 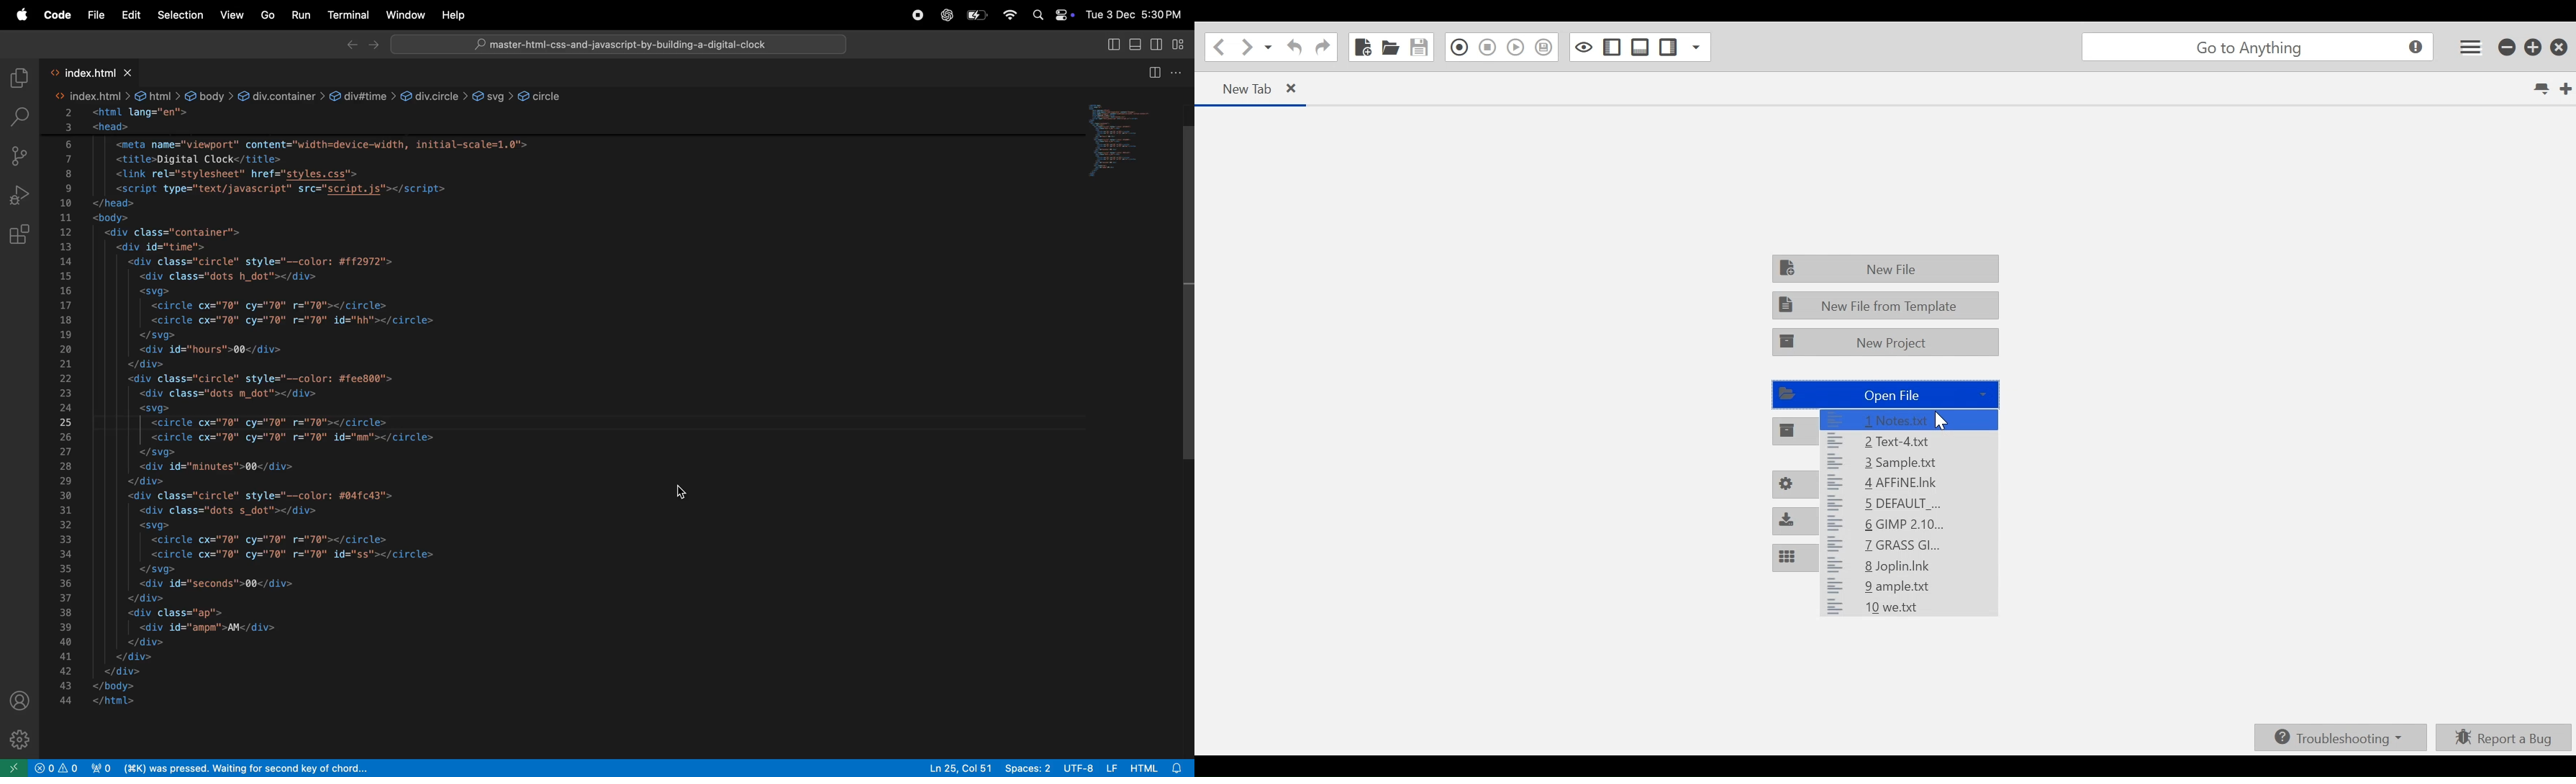 What do you see at coordinates (20, 154) in the screenshot?
I see `source control` at bounding box center [20, 154].